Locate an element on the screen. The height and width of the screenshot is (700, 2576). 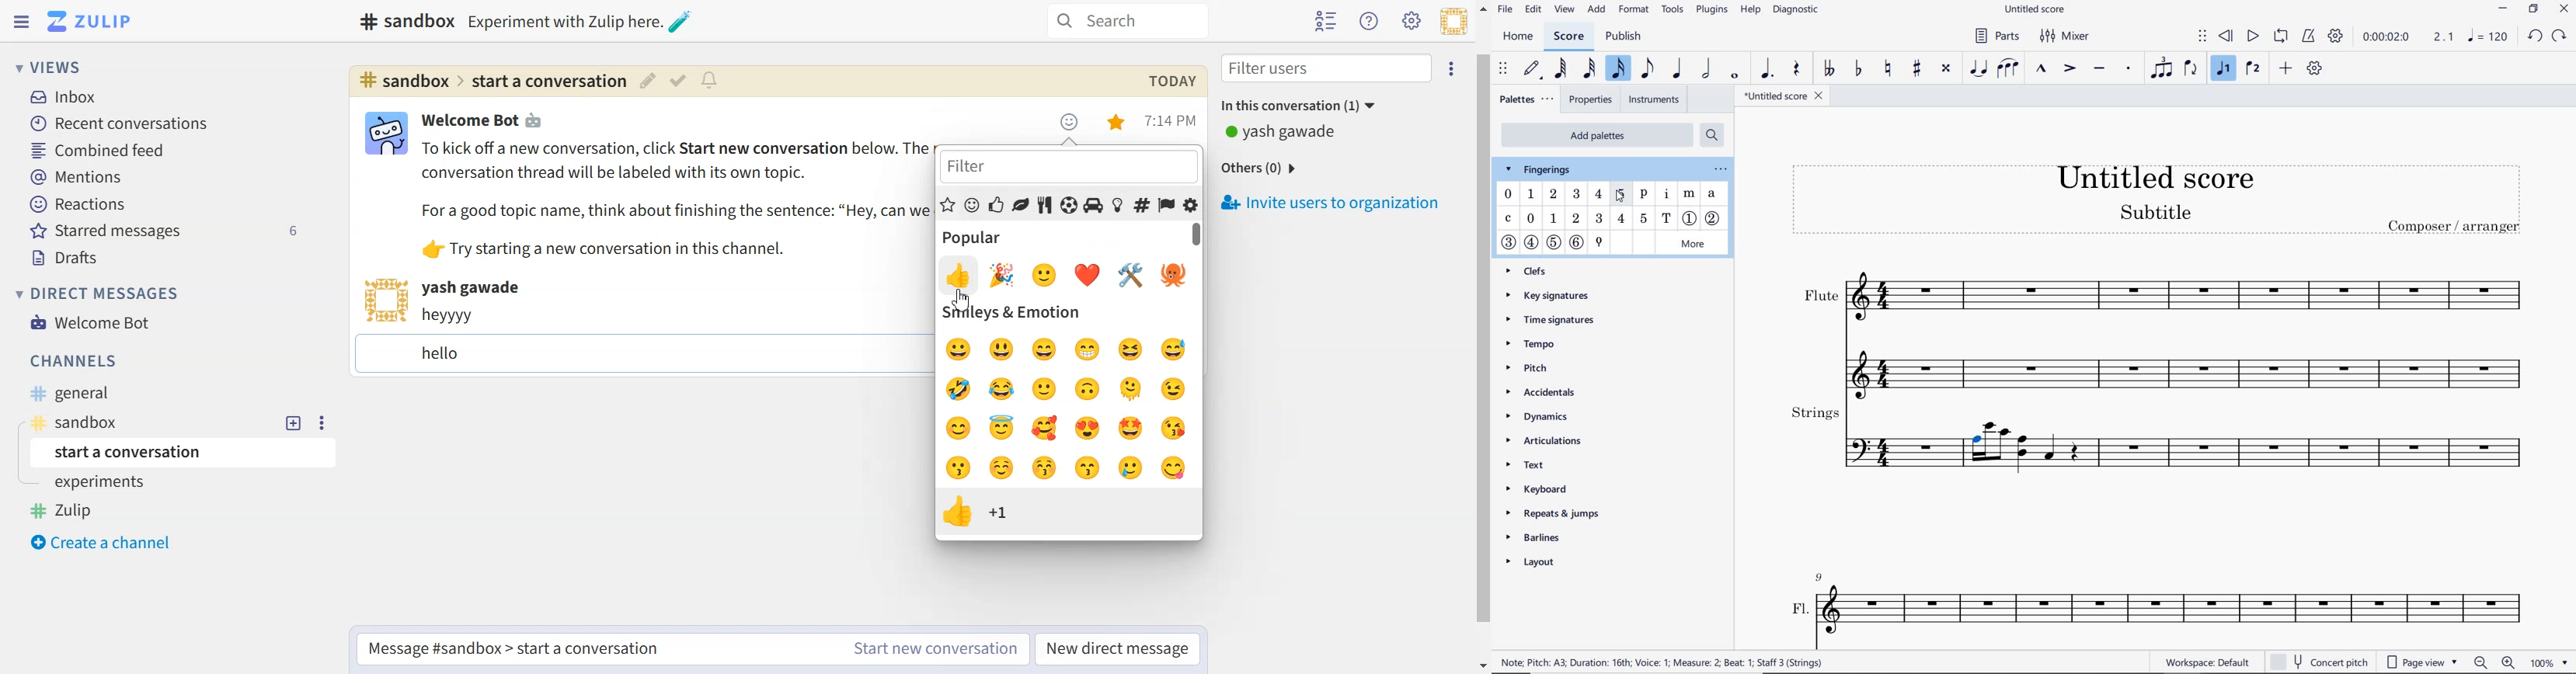
Direct messages is located at coordinates (101, 294).